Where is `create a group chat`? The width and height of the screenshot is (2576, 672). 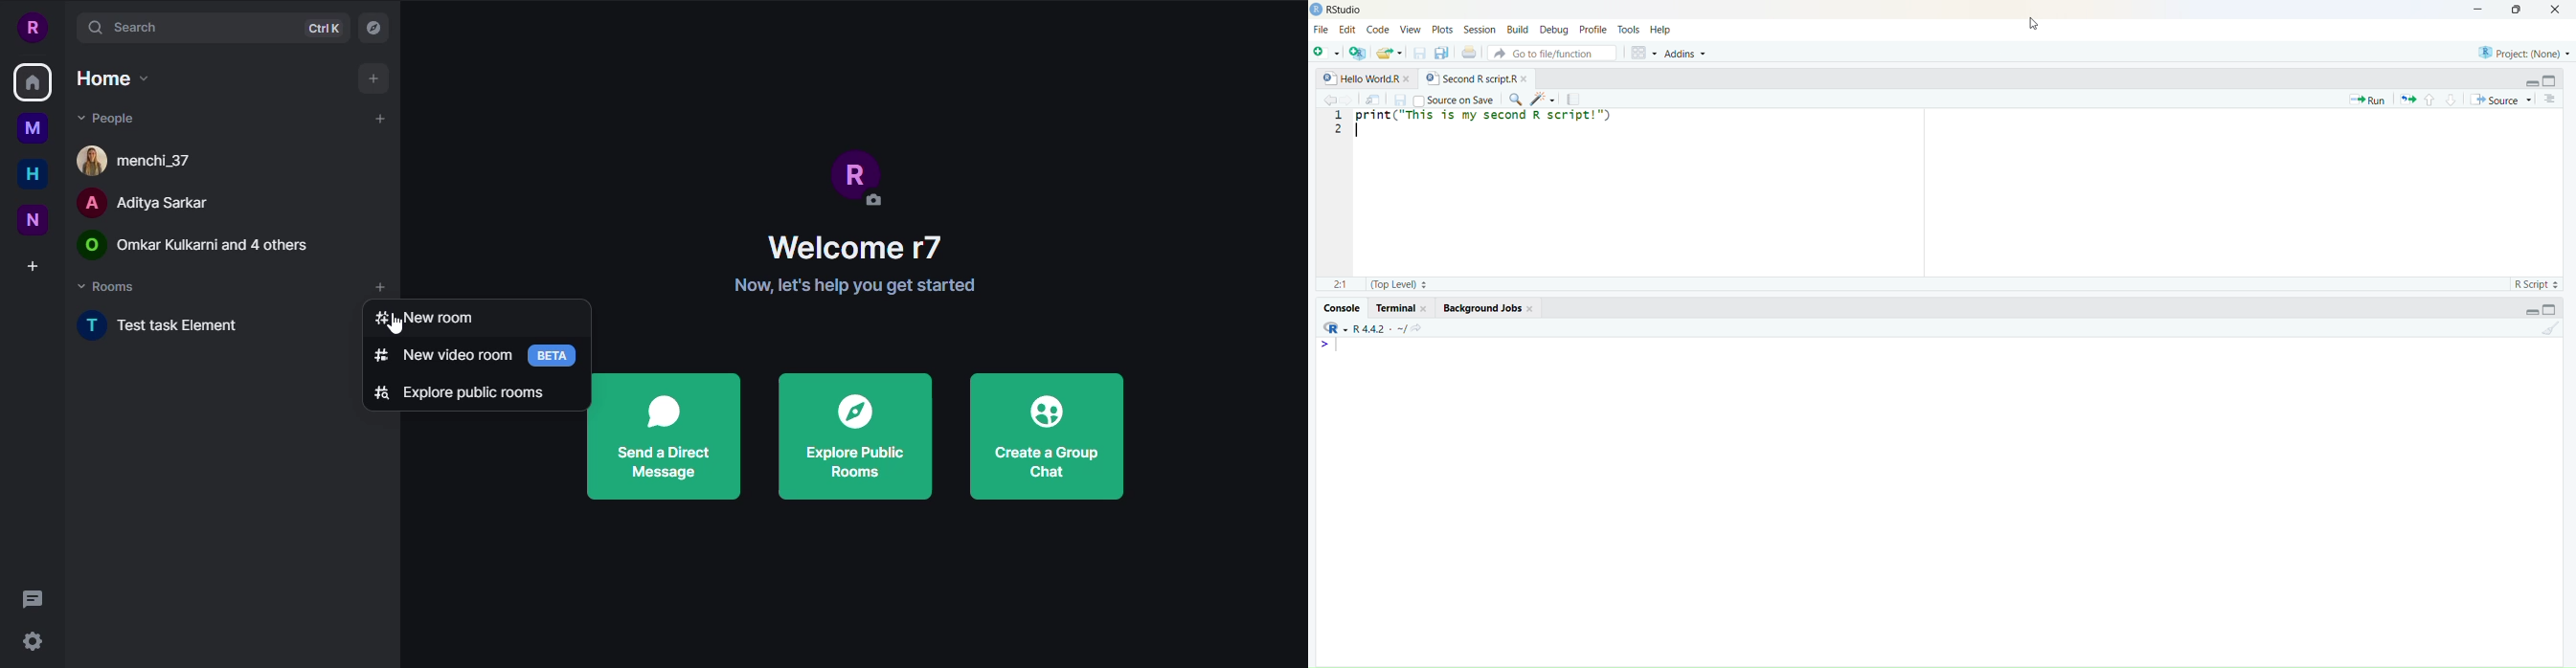 create a group chat is located at coordinates (1049, 435).